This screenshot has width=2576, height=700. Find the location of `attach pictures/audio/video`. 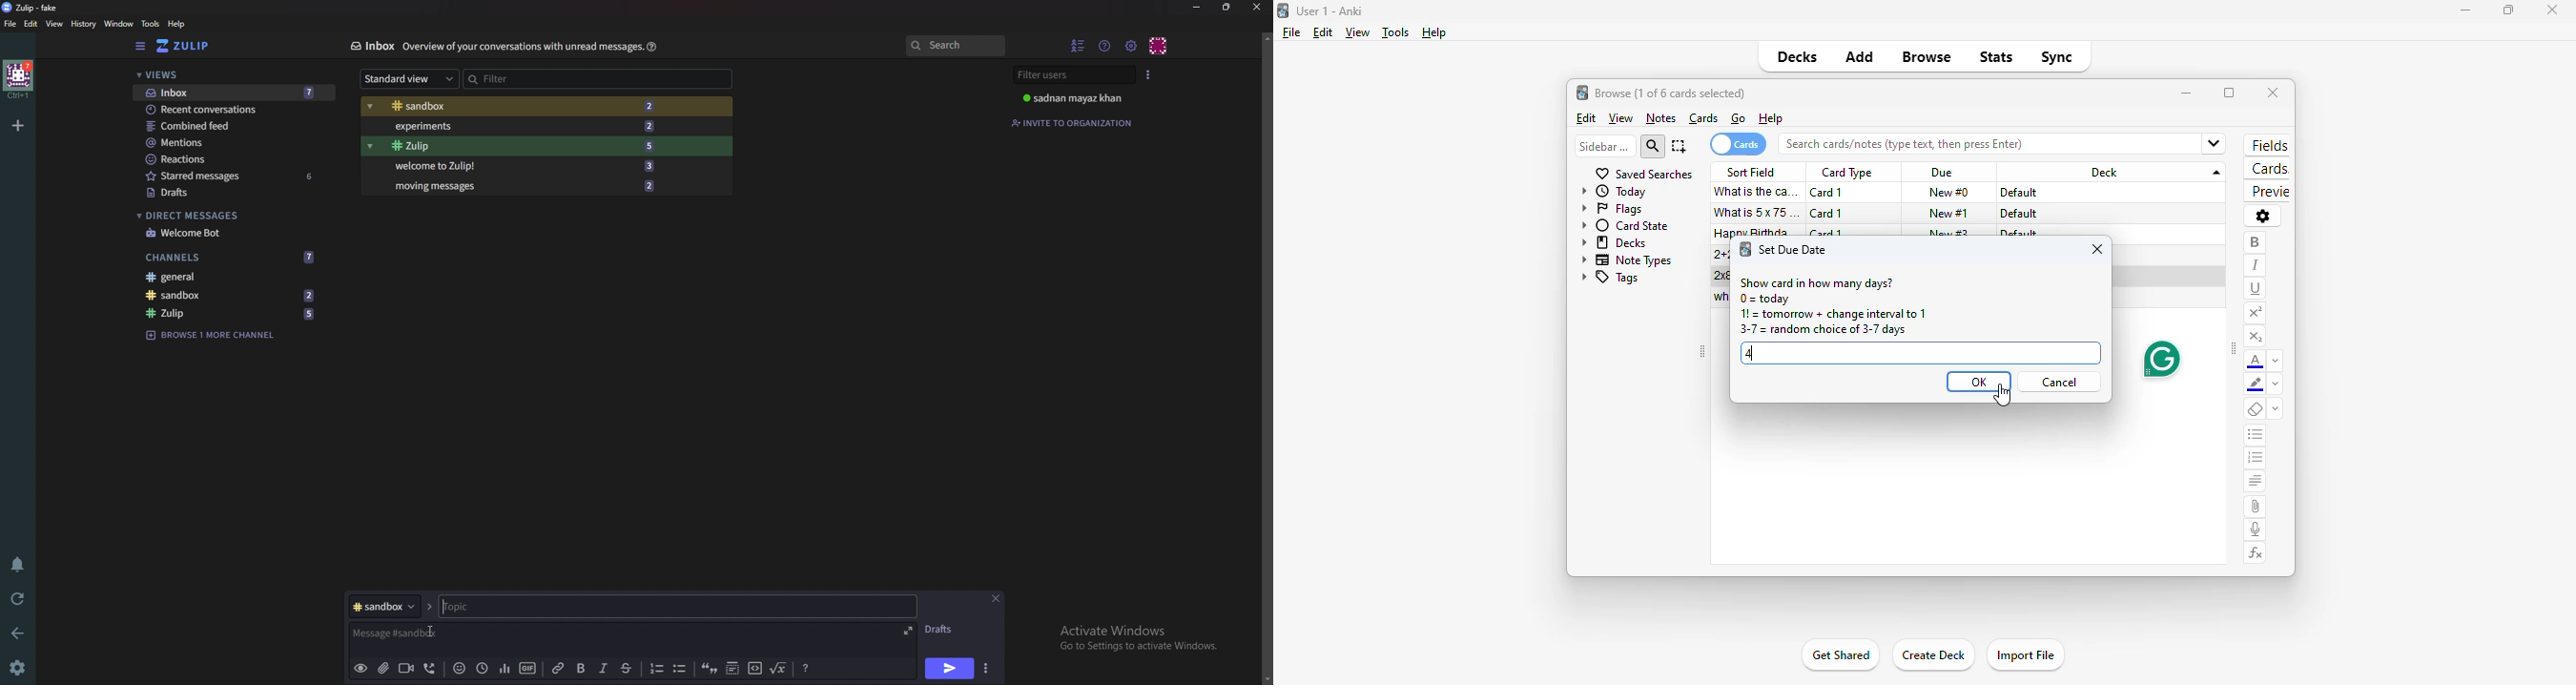

attach pictures/audio/video is located at coordinates (2255, 507).